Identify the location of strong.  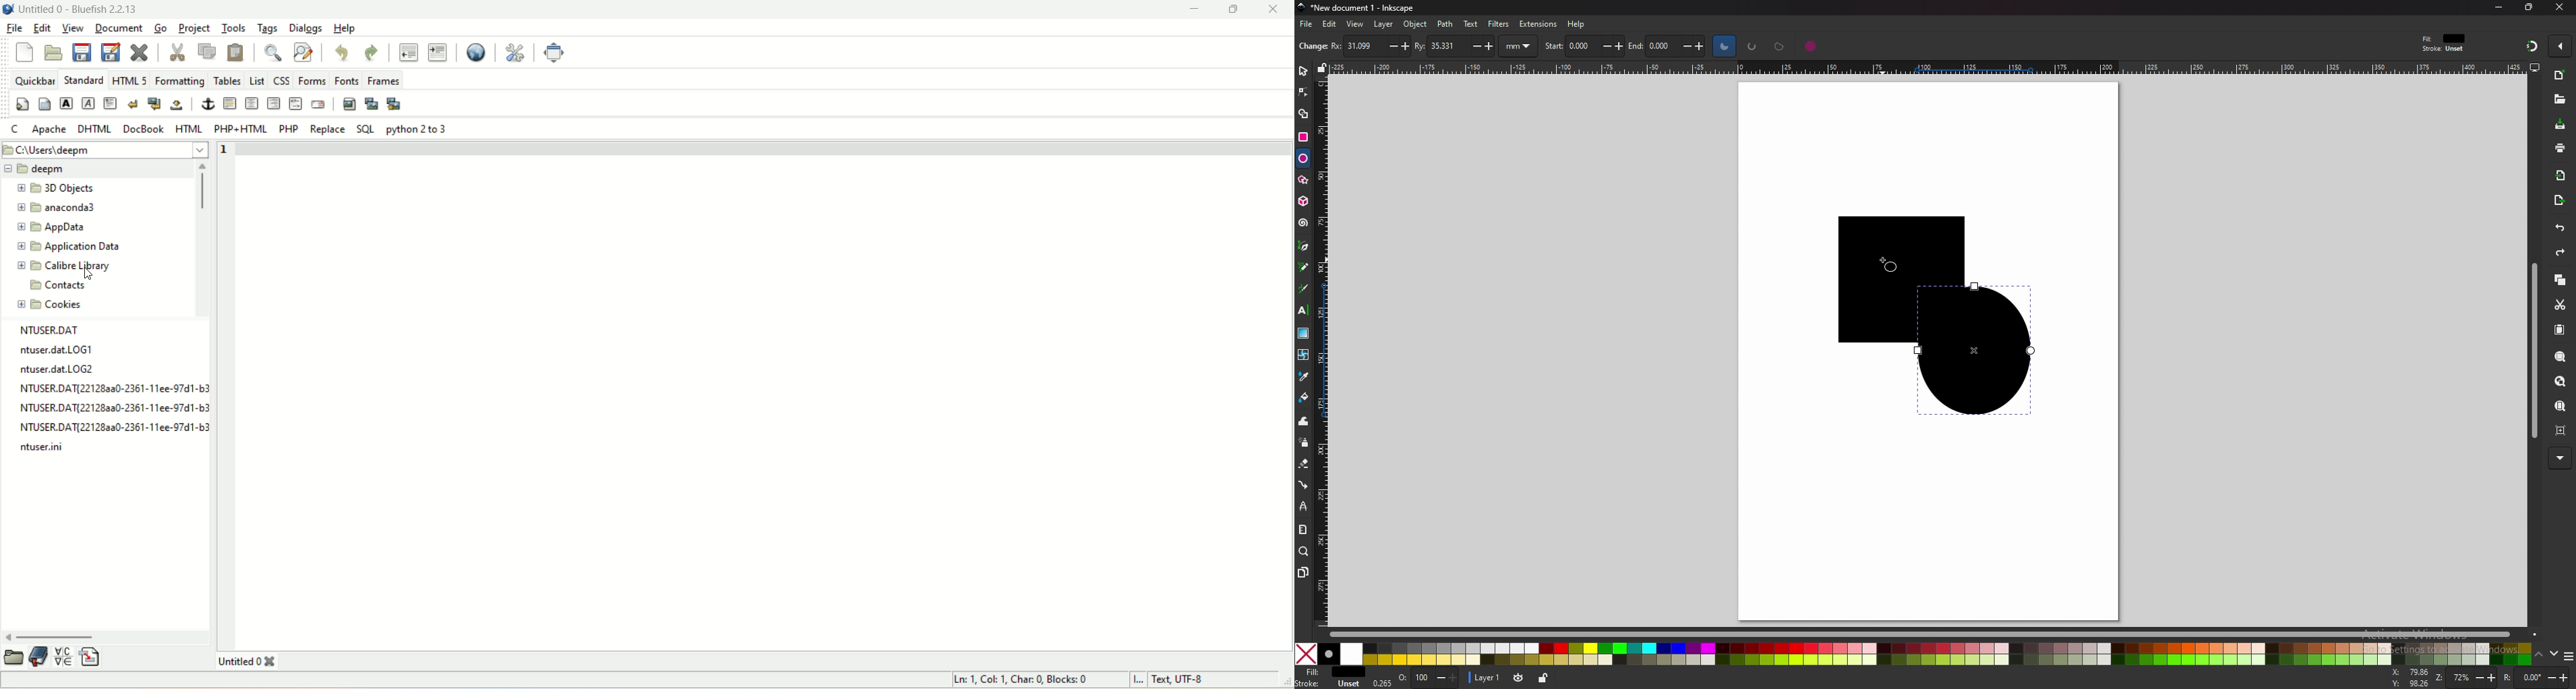
(65, 102).